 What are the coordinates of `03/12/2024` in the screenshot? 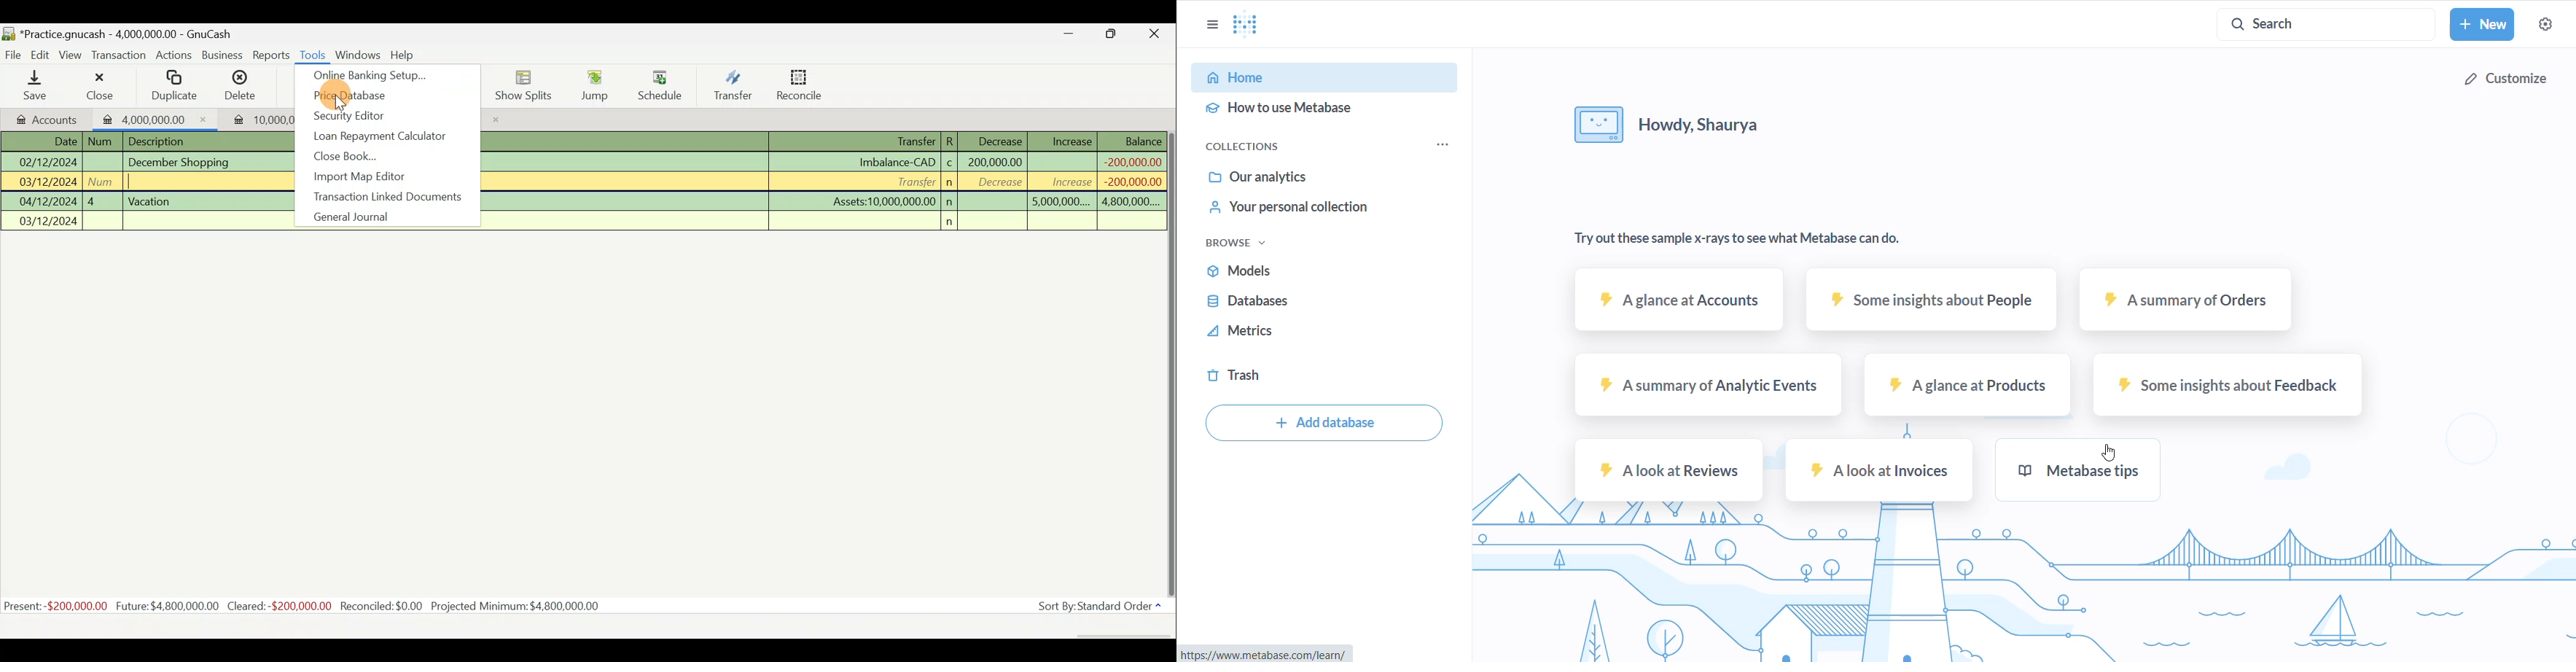 It's located at (49, 223).